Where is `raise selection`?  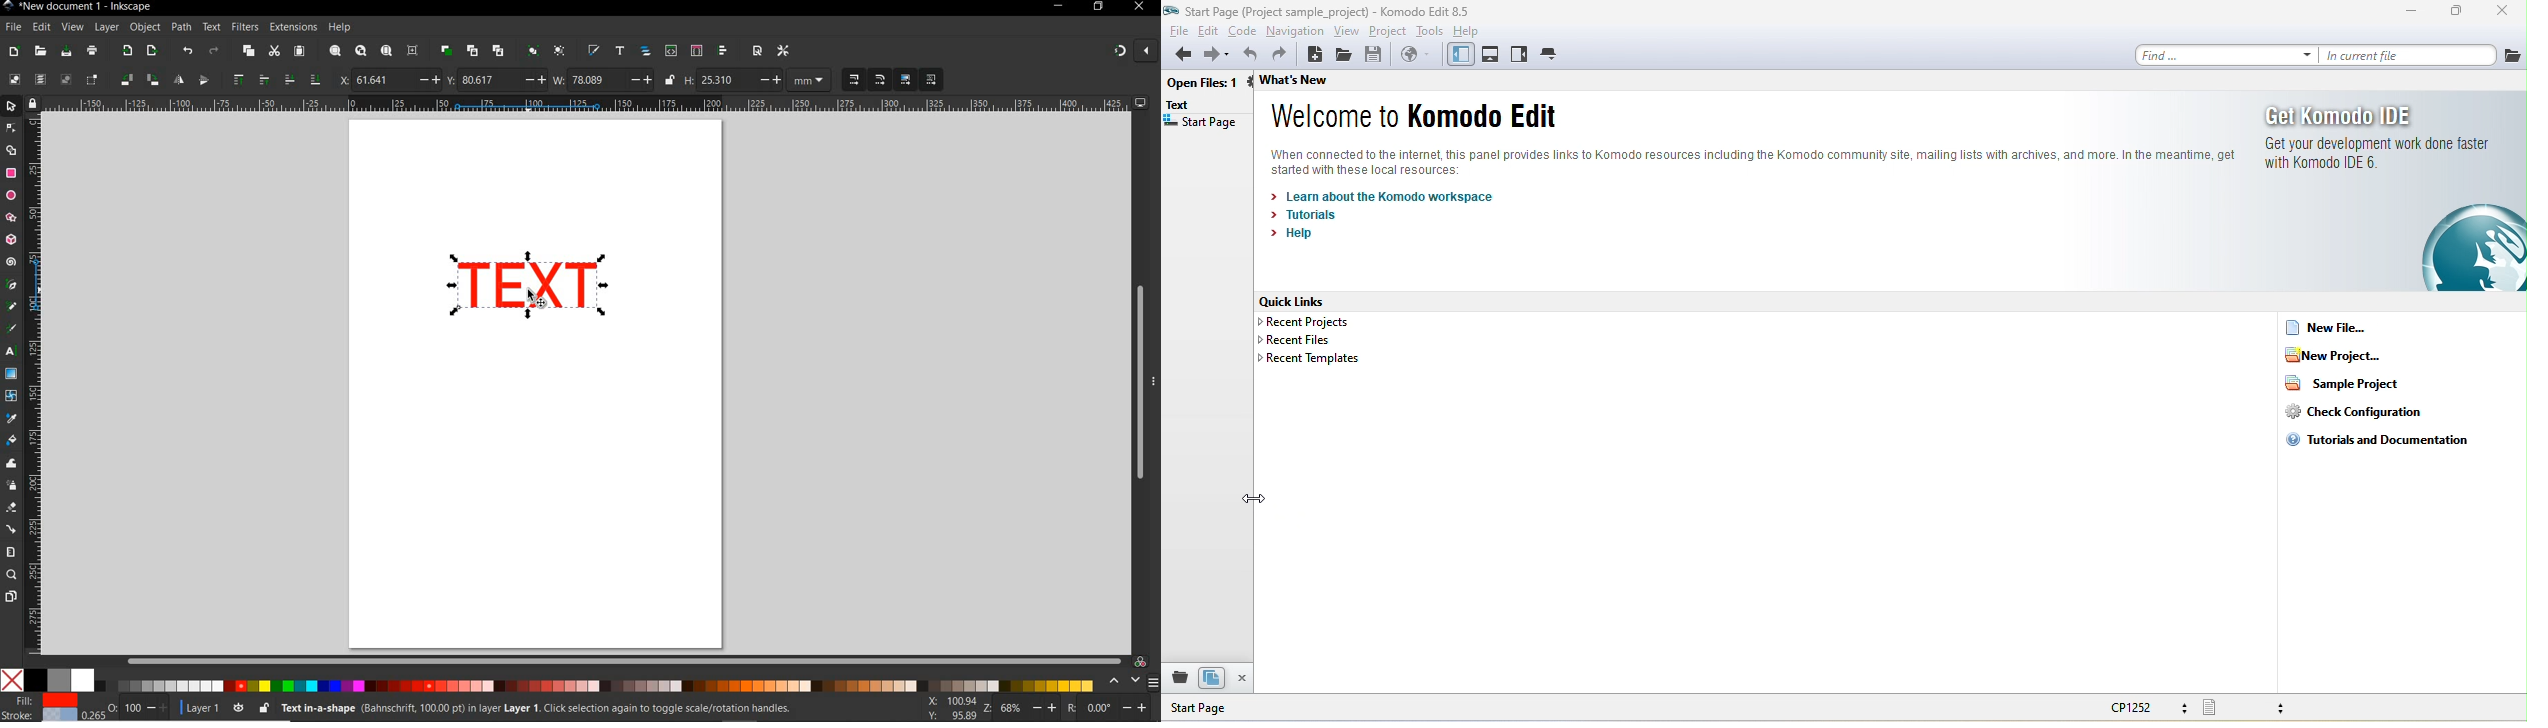 raise selection is located at coordinates (248, 80).